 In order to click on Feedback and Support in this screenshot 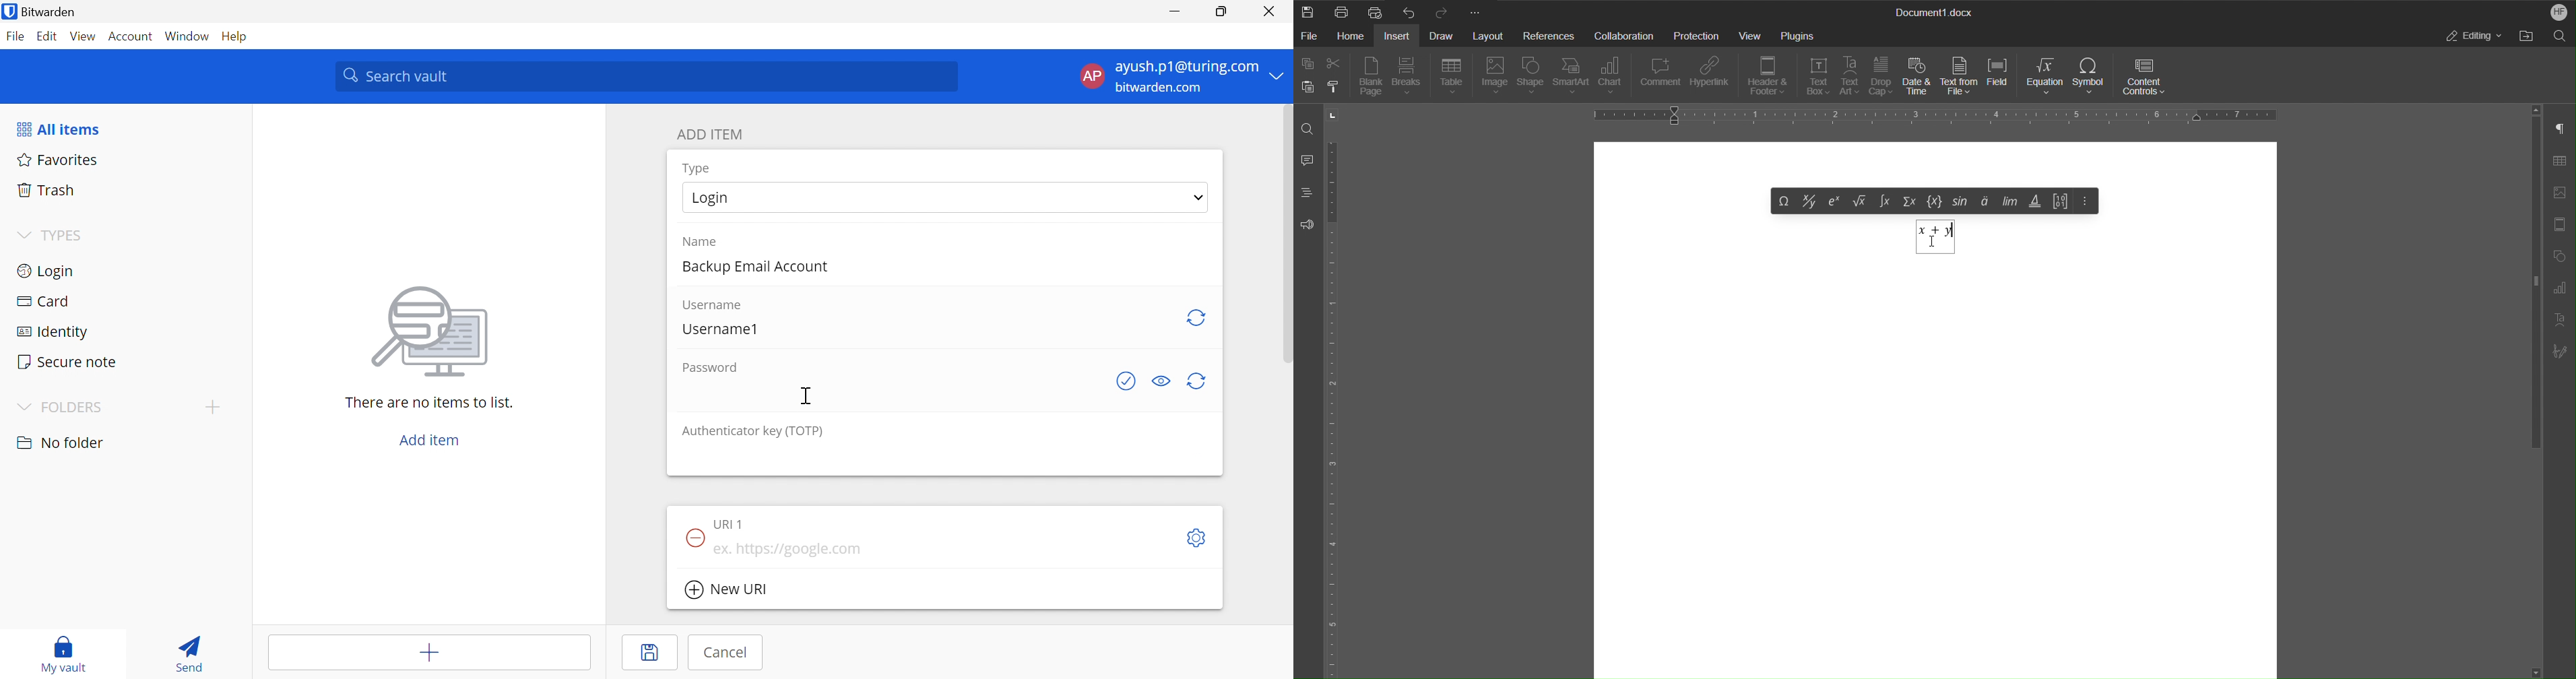, I will do `click(1308, 226)`.